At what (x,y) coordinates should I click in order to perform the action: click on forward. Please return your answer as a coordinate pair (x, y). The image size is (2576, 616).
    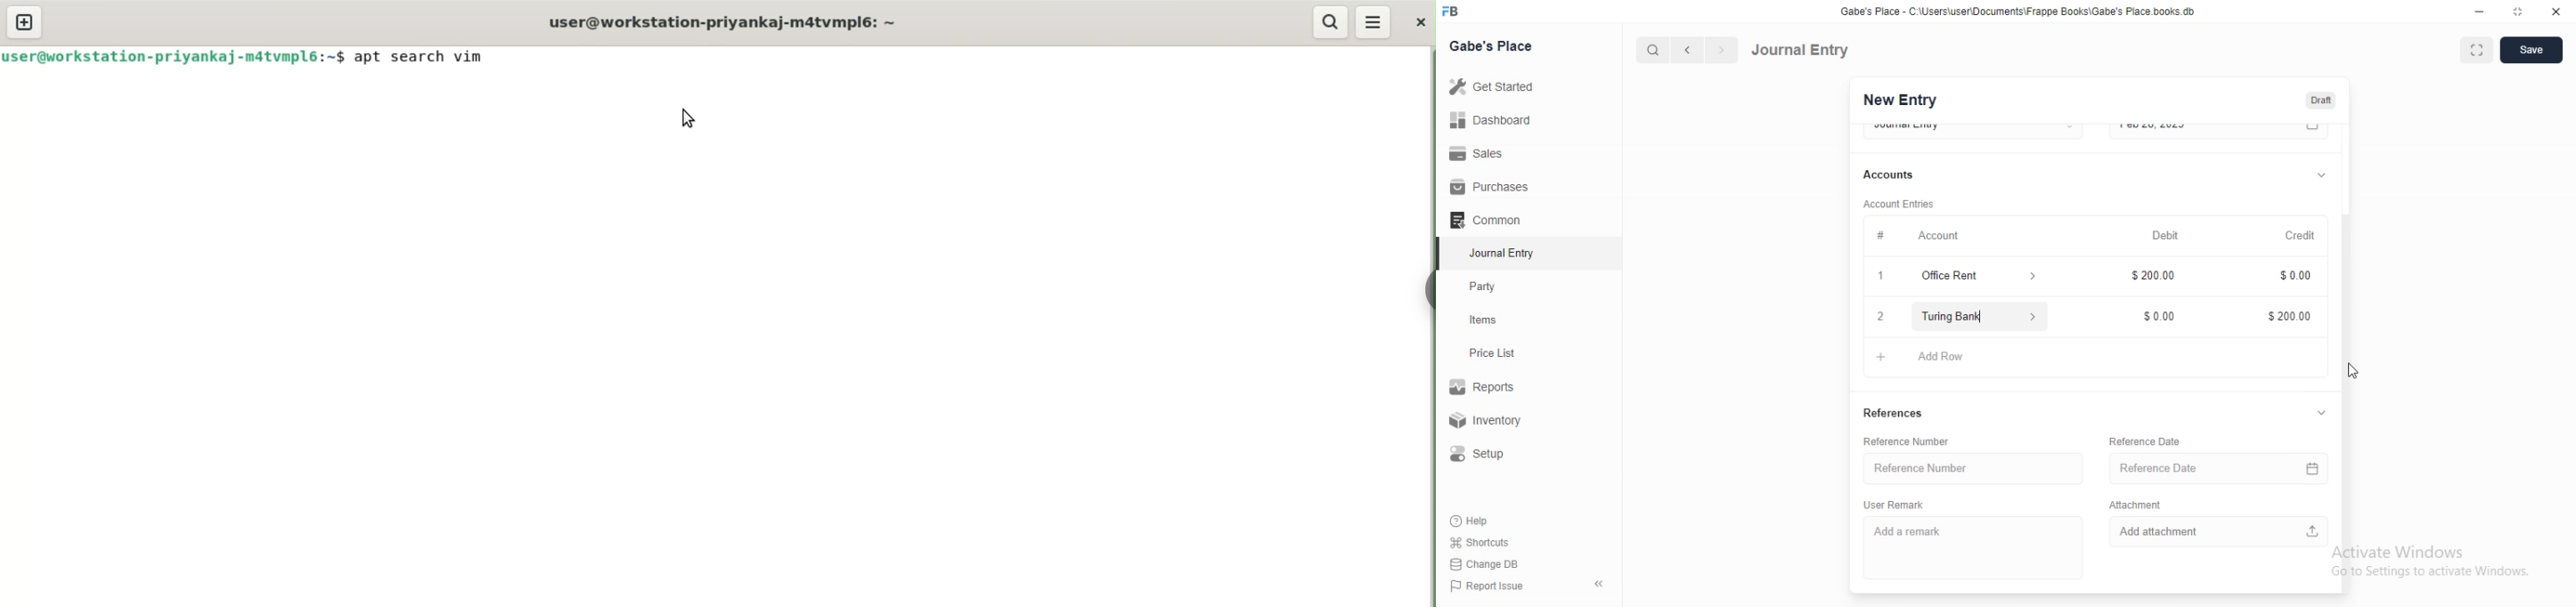
    Looking at the image, I should click on (1723, 50).